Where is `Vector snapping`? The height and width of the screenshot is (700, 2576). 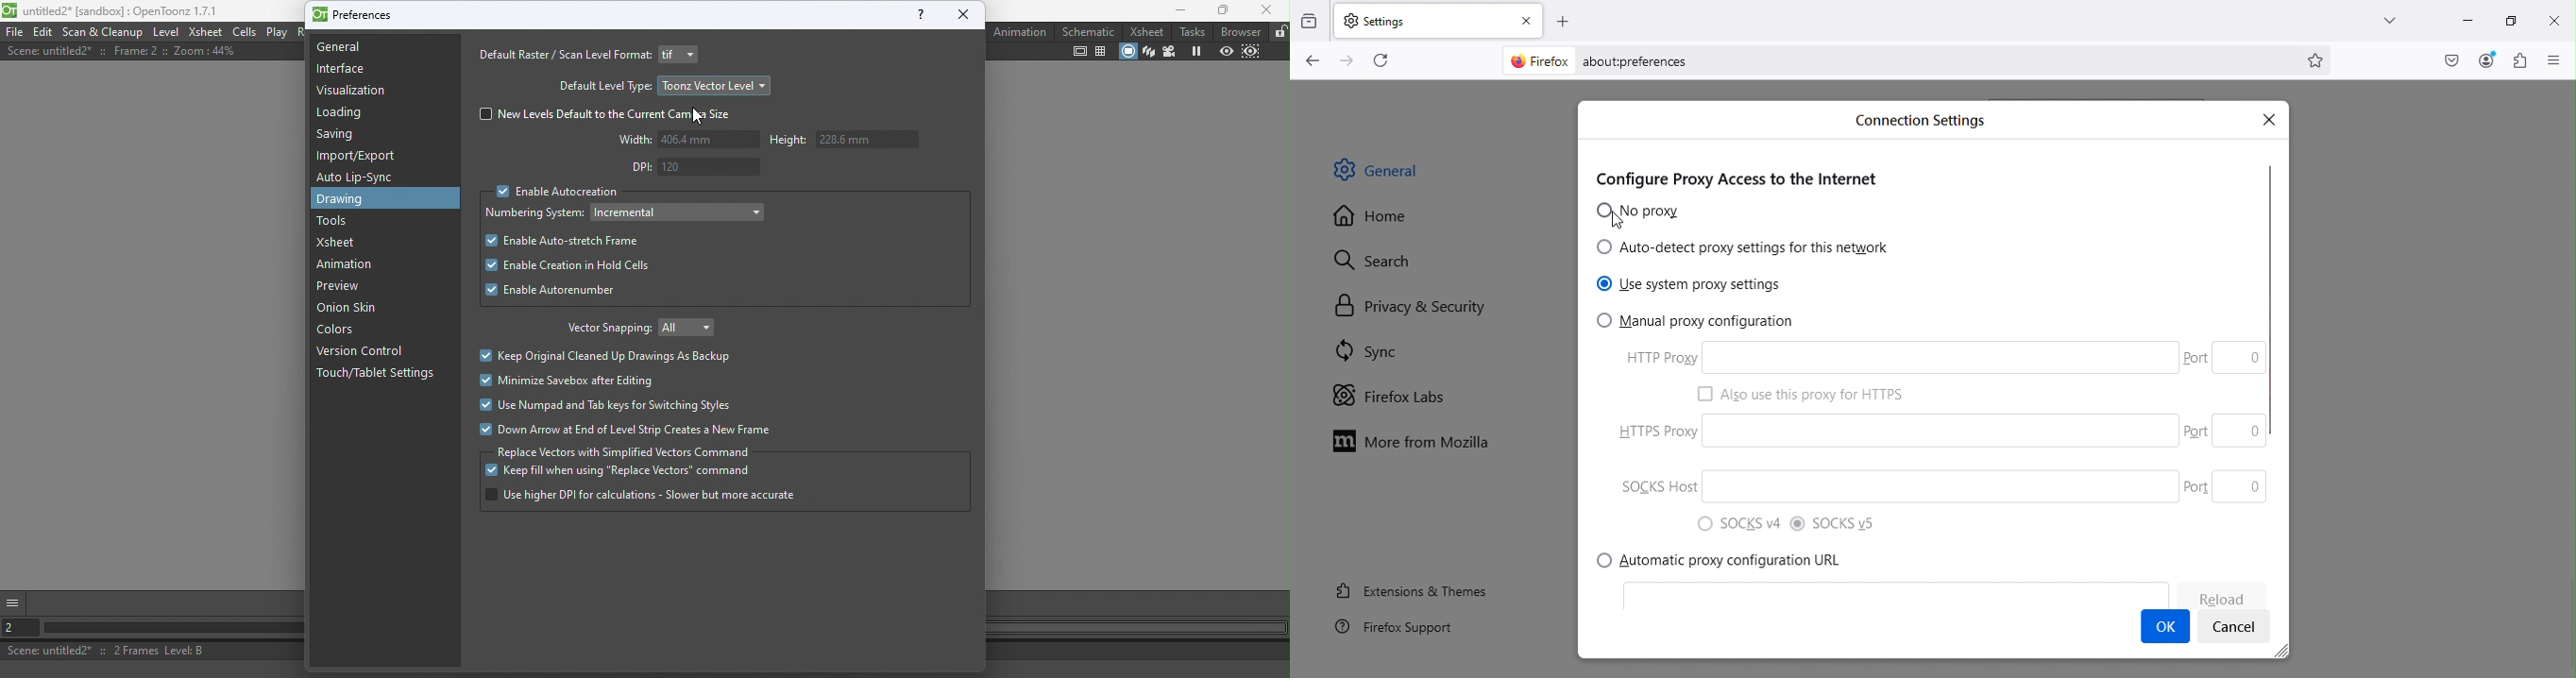
Vector snapping is located at coordinates (605, 330).